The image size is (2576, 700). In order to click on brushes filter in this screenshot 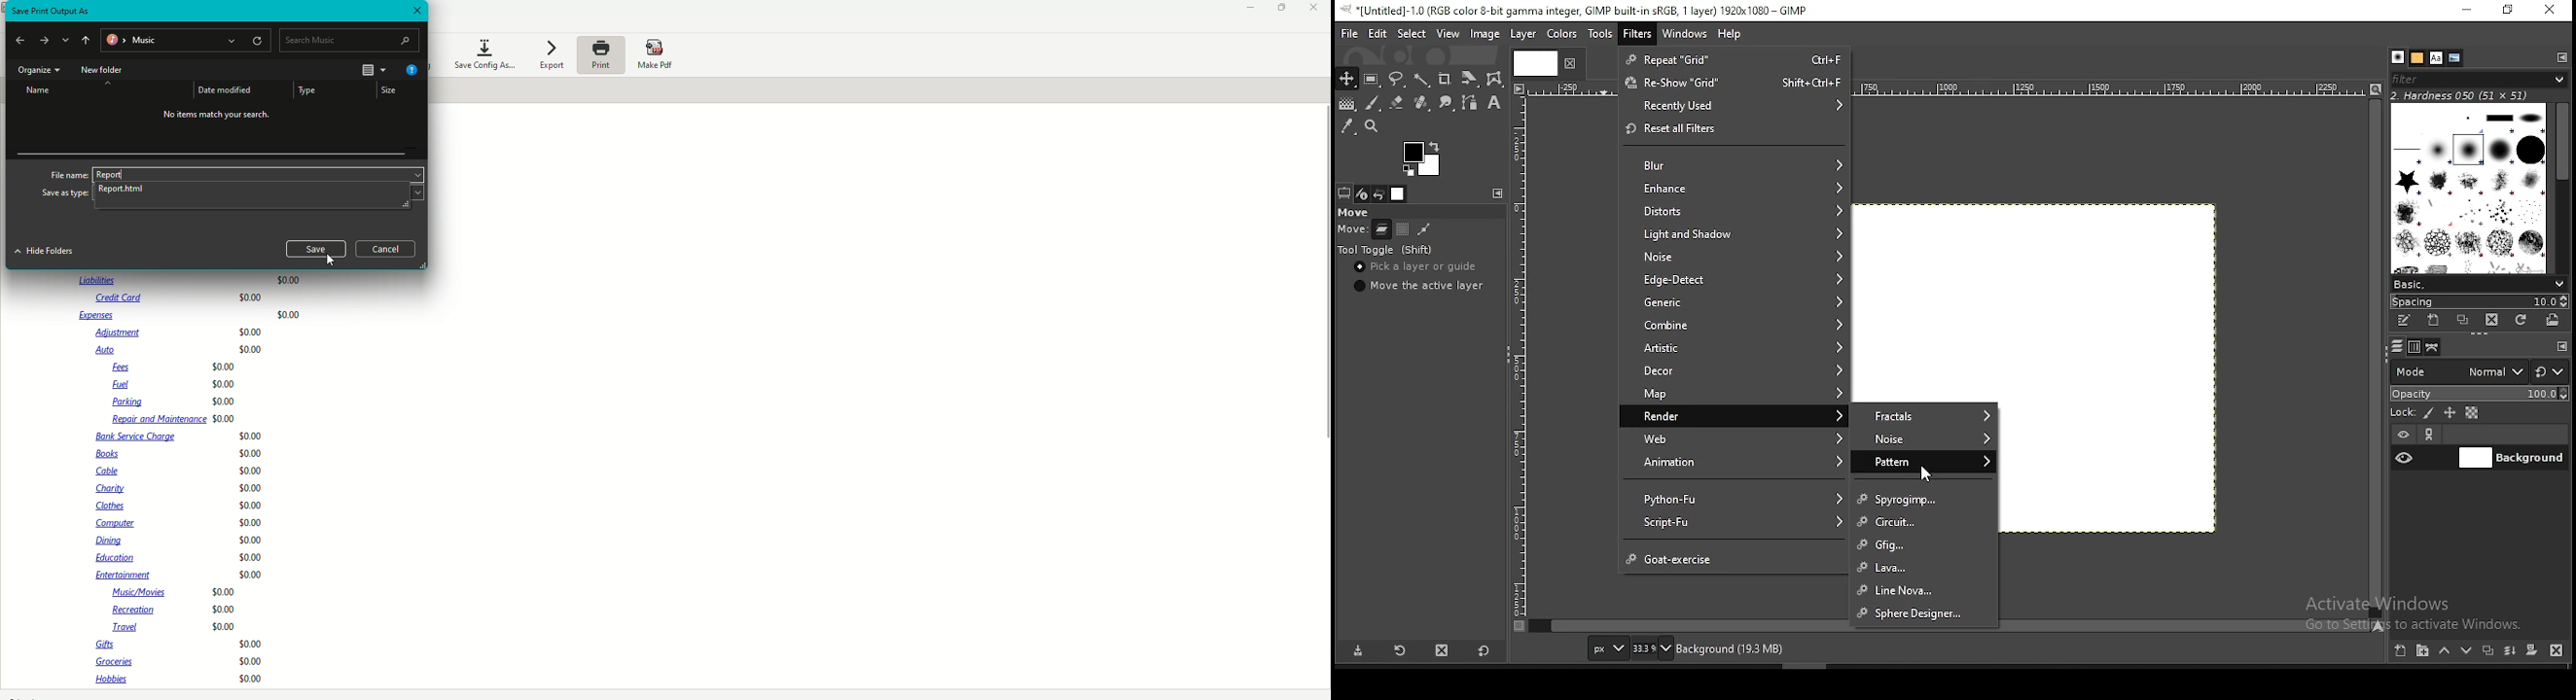, I will do `click(2479, 79)`.